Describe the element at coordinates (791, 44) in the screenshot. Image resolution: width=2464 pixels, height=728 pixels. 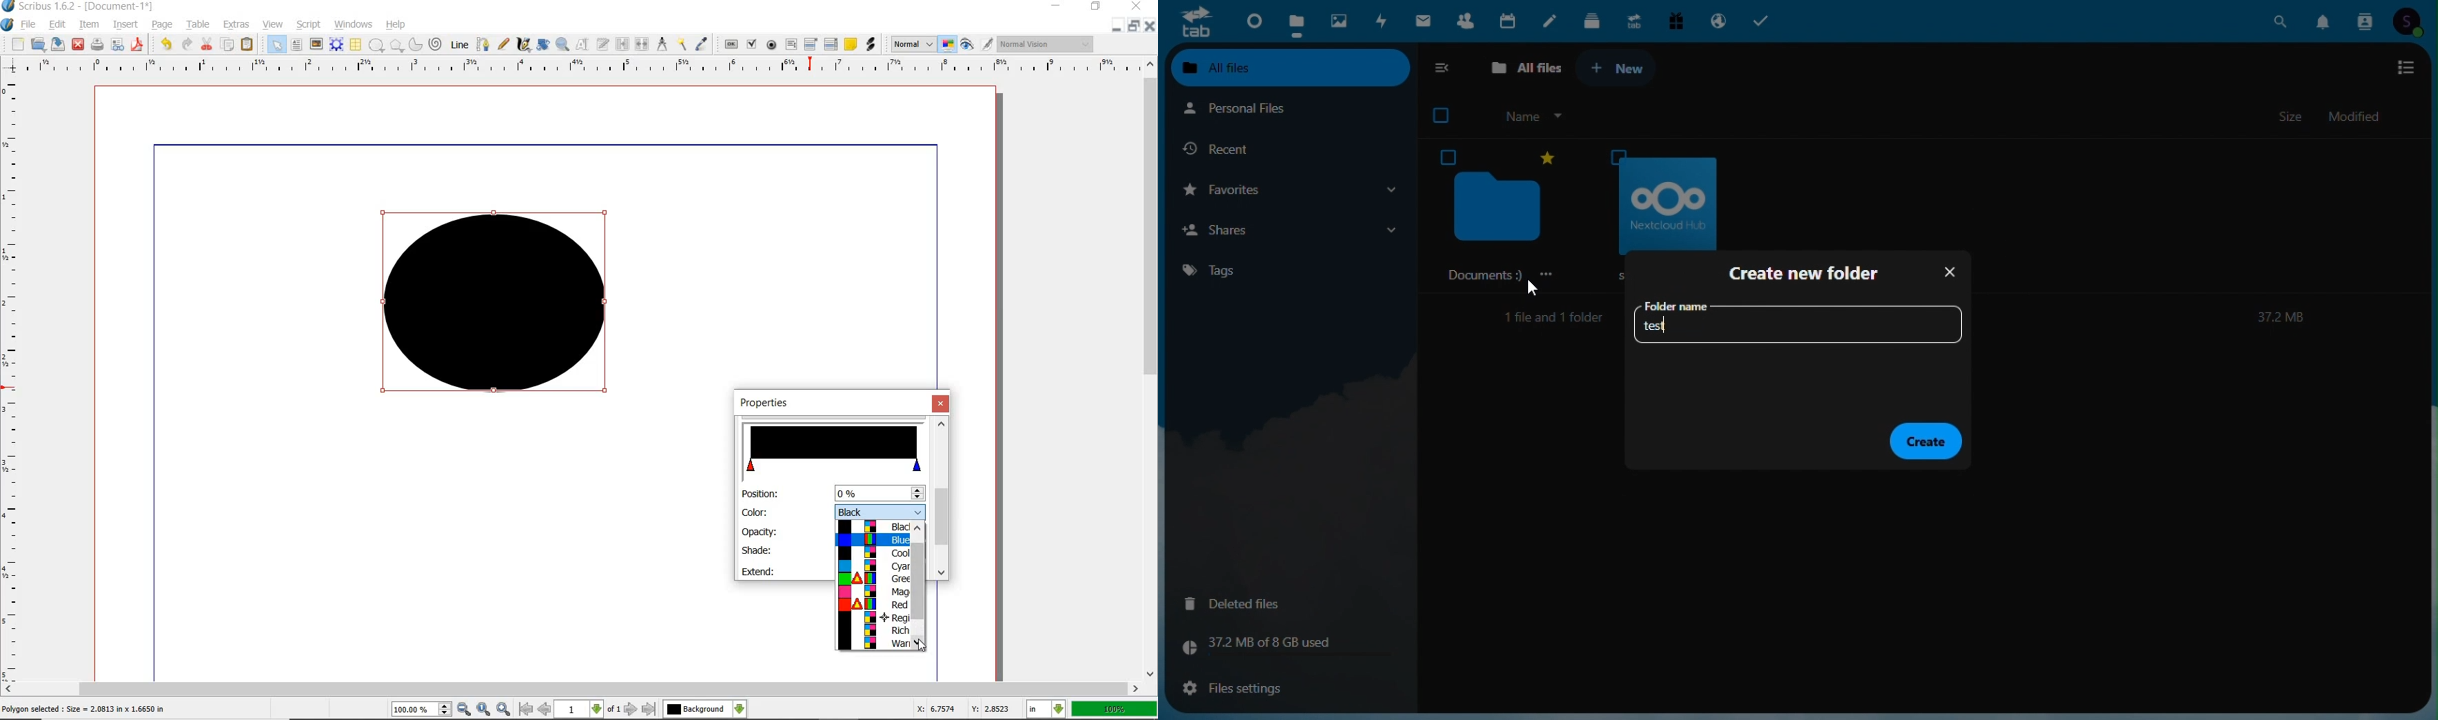
I see `PDF TEXT FIELD` at that location.